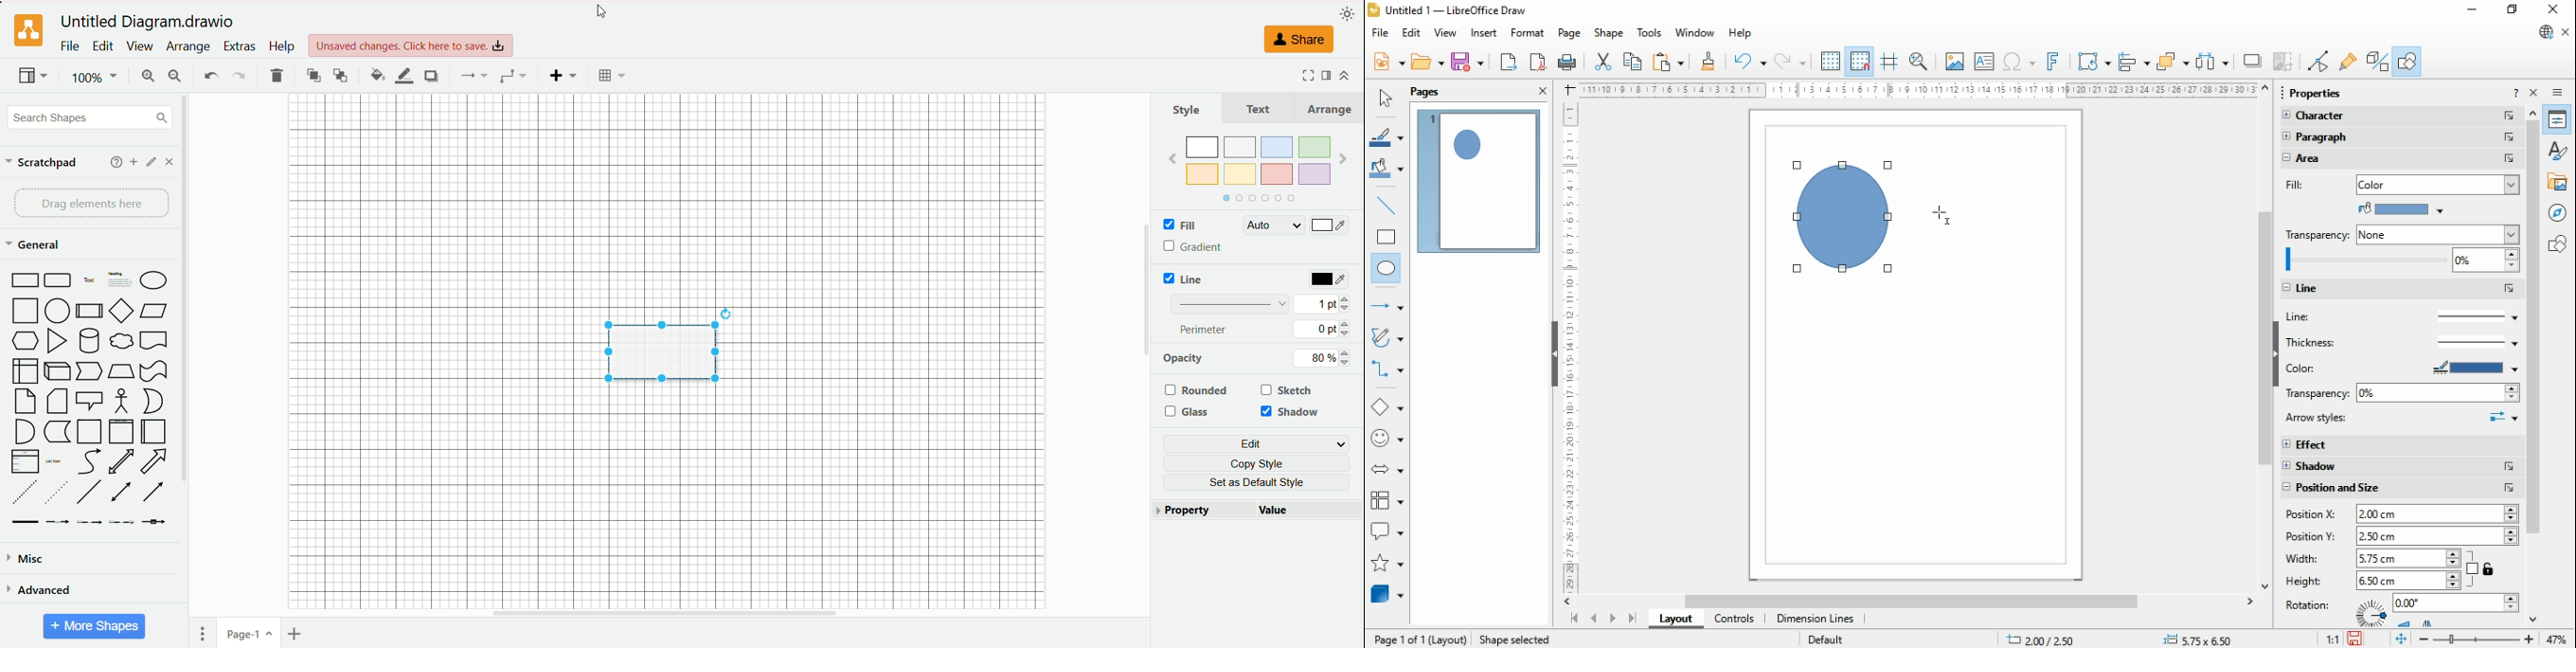 The height and width of the screenshot is (672, 2576). What do you see at coordinates (188, 356) in the screenshot?
I see `vertical scroll bar` at bounding box center [188, 356].